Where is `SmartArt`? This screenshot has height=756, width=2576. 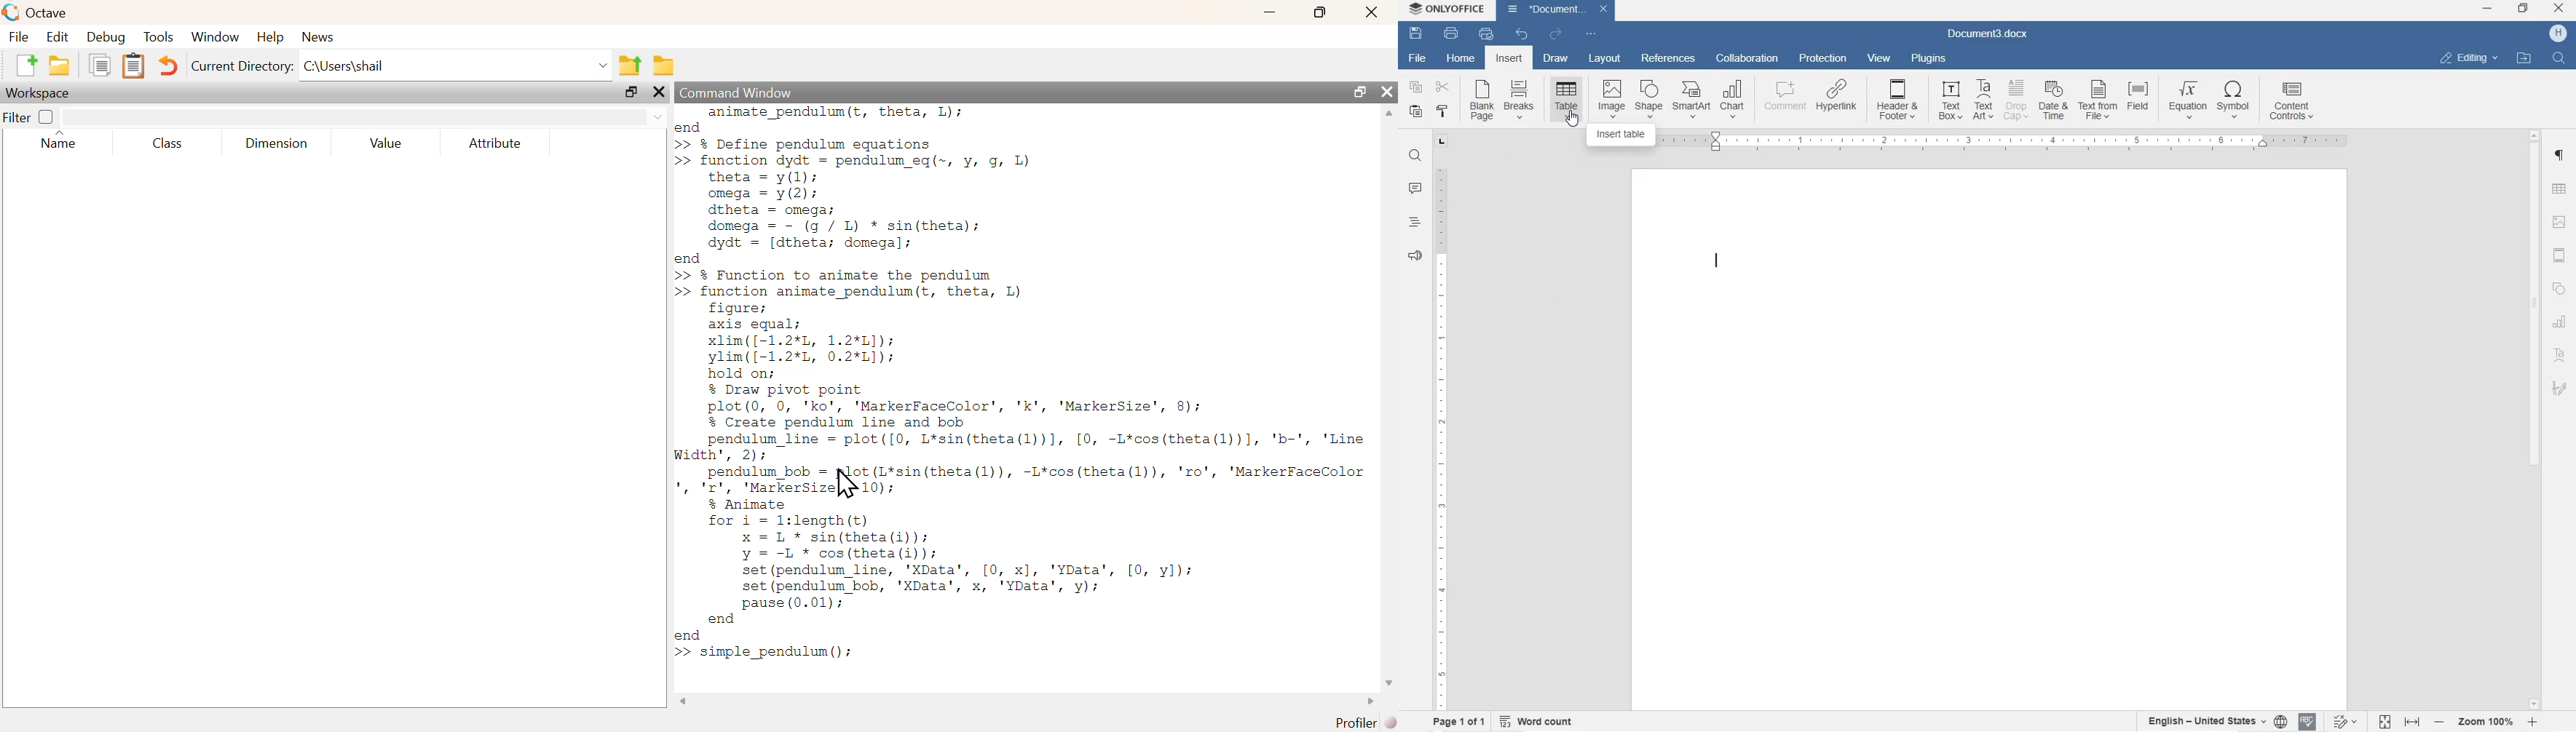 SmartArt is located at coordinates (1691, 101).